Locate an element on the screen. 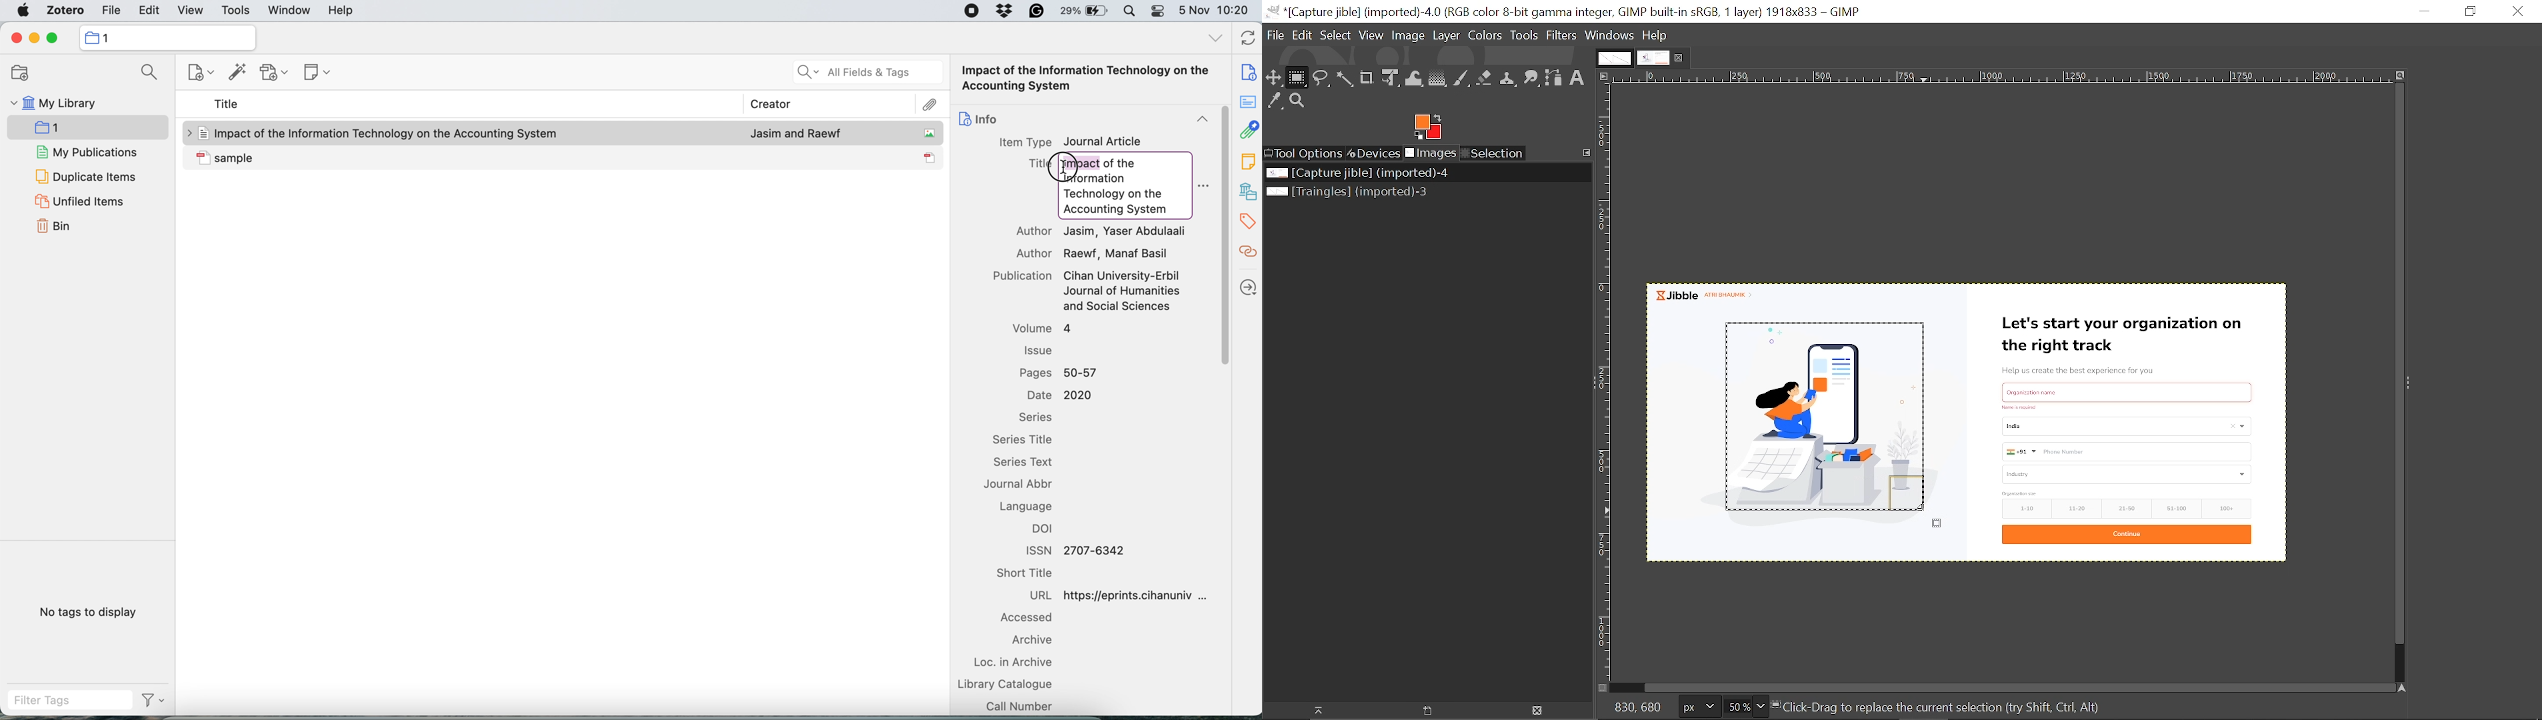 The height and width of the screenshot is (728, 2548). new collection is located at coordinates (20, 72).